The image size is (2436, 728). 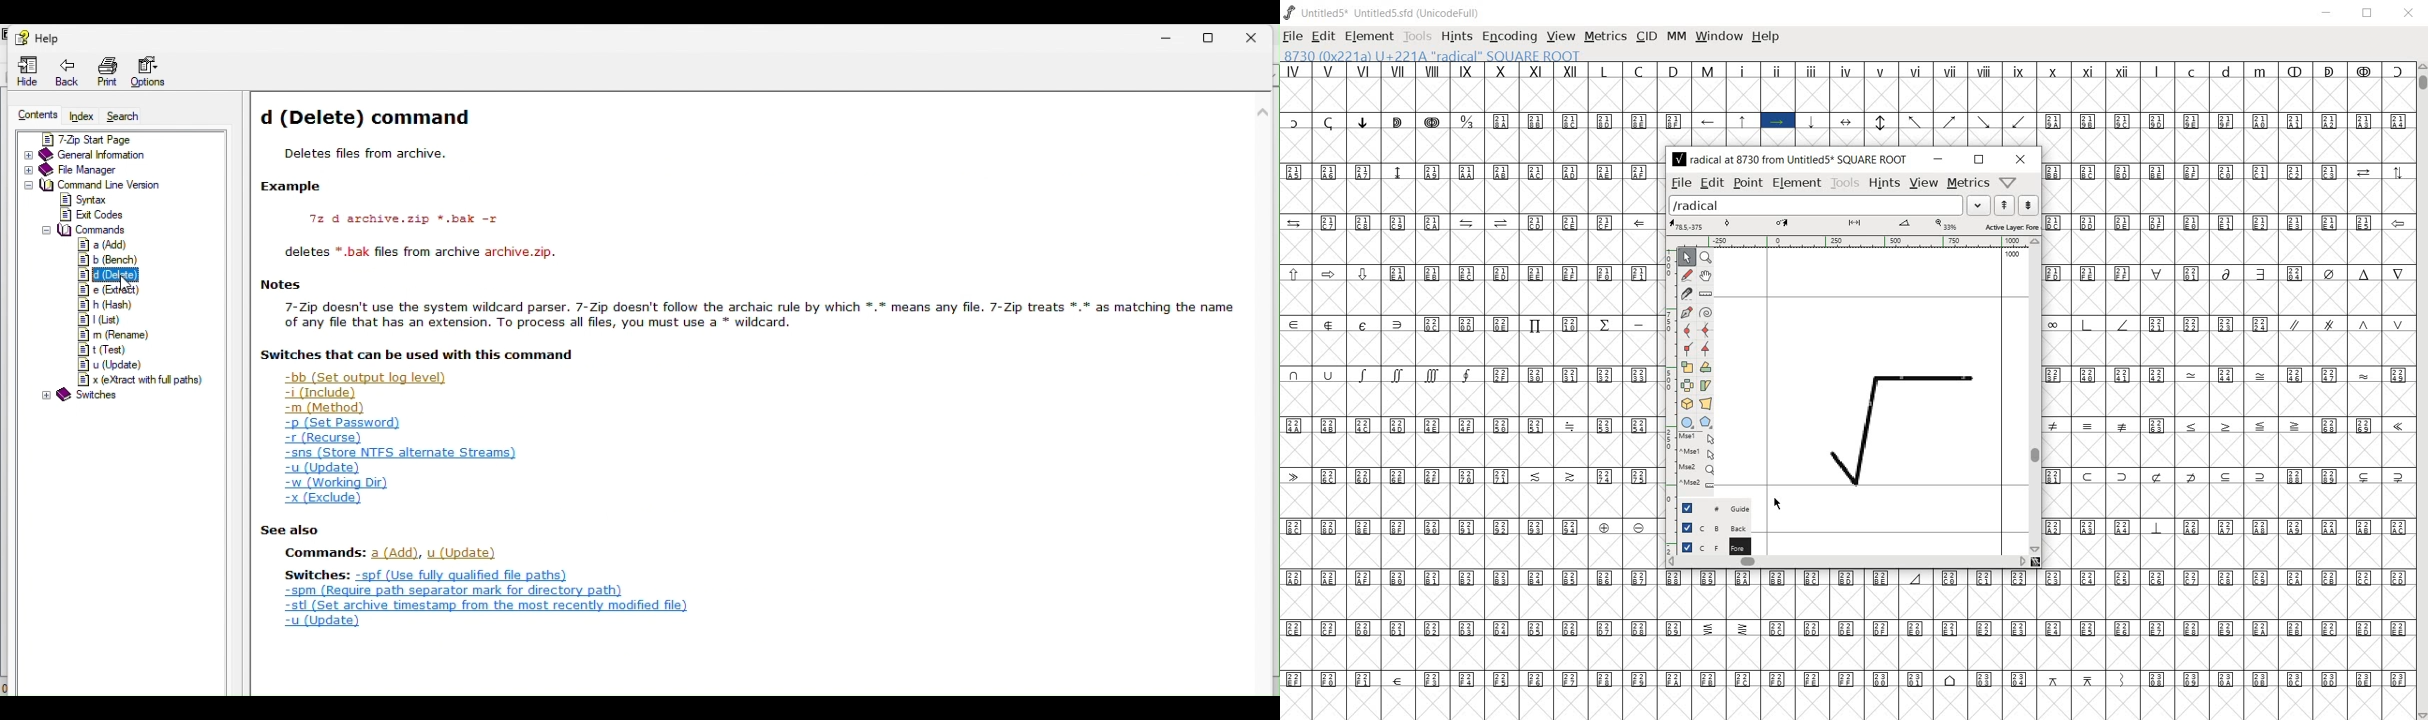 I want to click on 7 zip start page, so click(x=103, y=137).